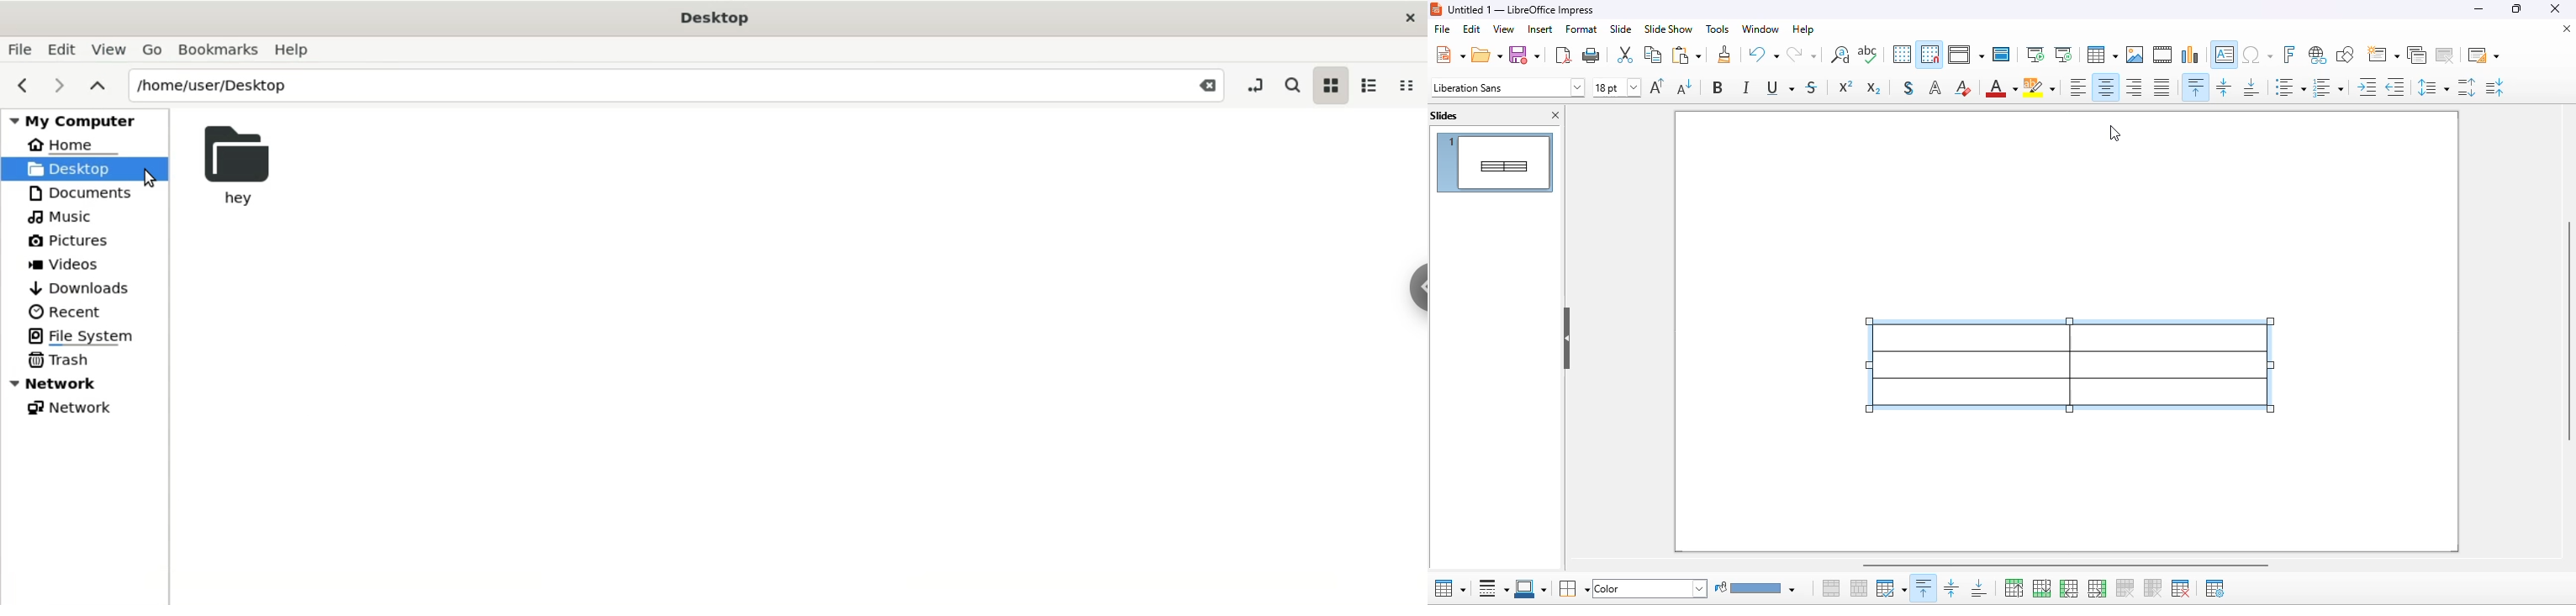  What do you see at coordinates (1962, 87) in the screenshot?
I see `clear direct formatting` at bounding box center [1962, 87].